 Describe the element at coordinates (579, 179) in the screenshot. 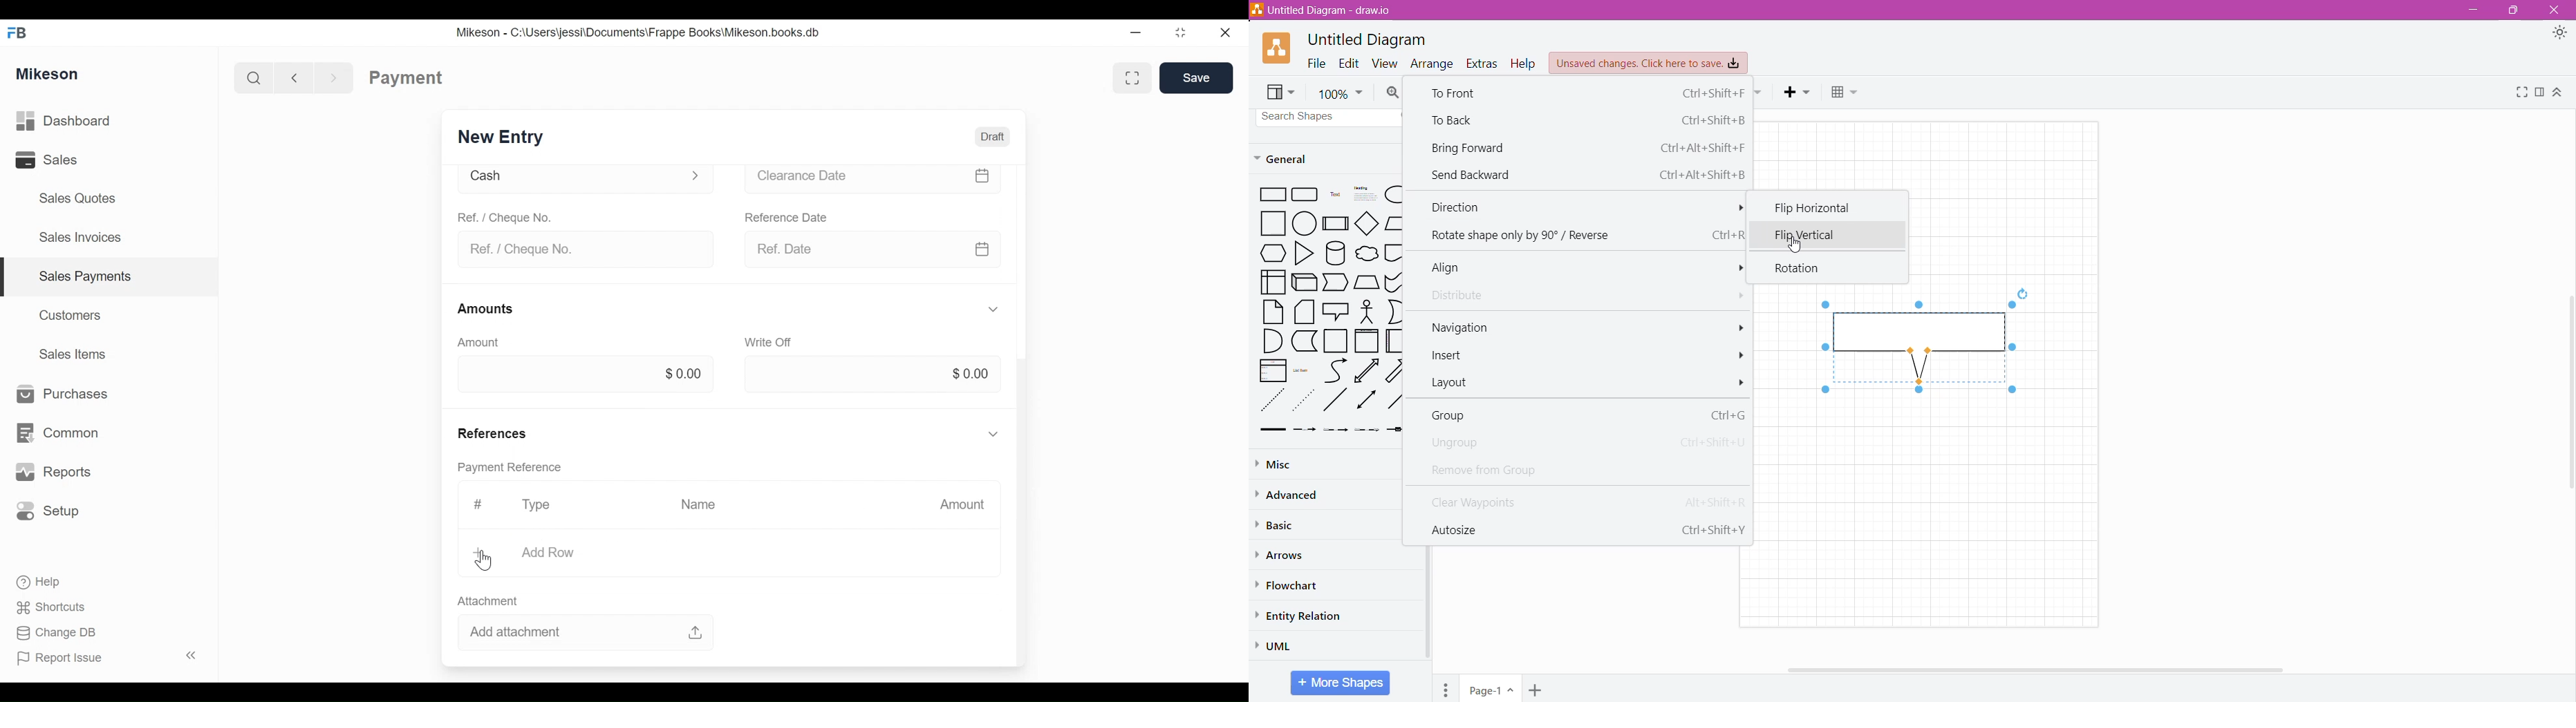

I see `Cash` at that location.